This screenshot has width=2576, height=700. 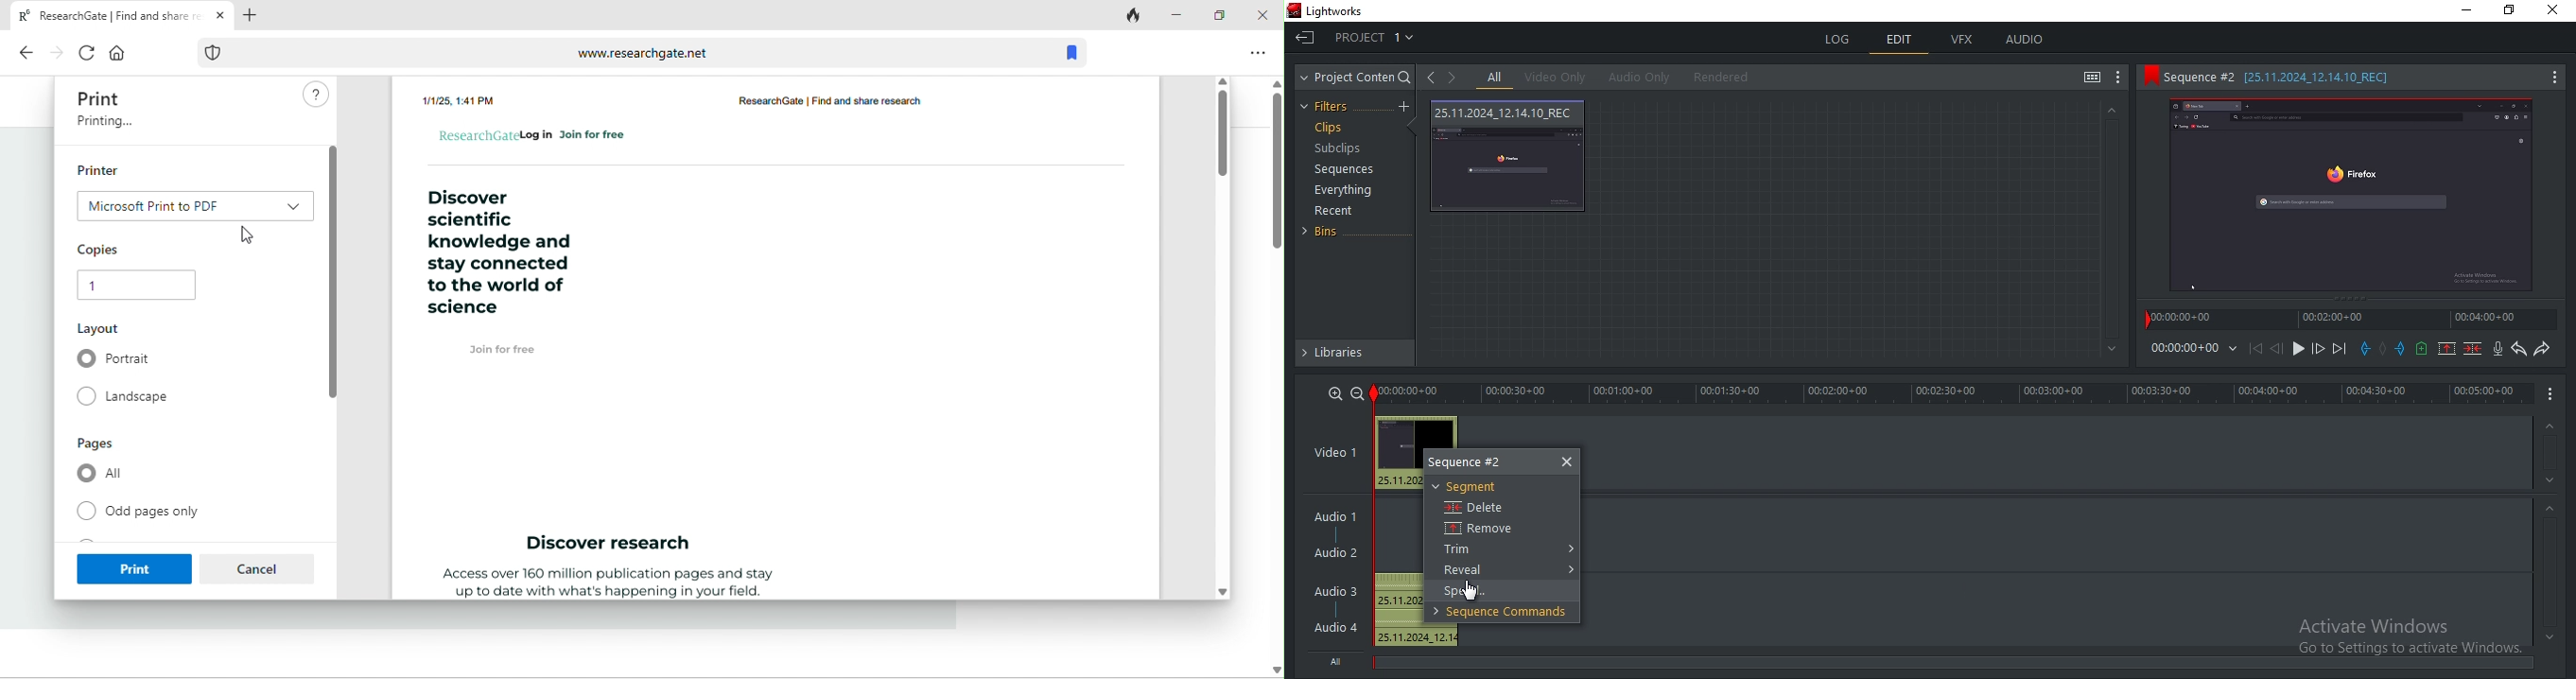 What do you see at coordinates (1333, 393) in the screenshot?
I see `zoom in` at bounding box center [1333, 393].